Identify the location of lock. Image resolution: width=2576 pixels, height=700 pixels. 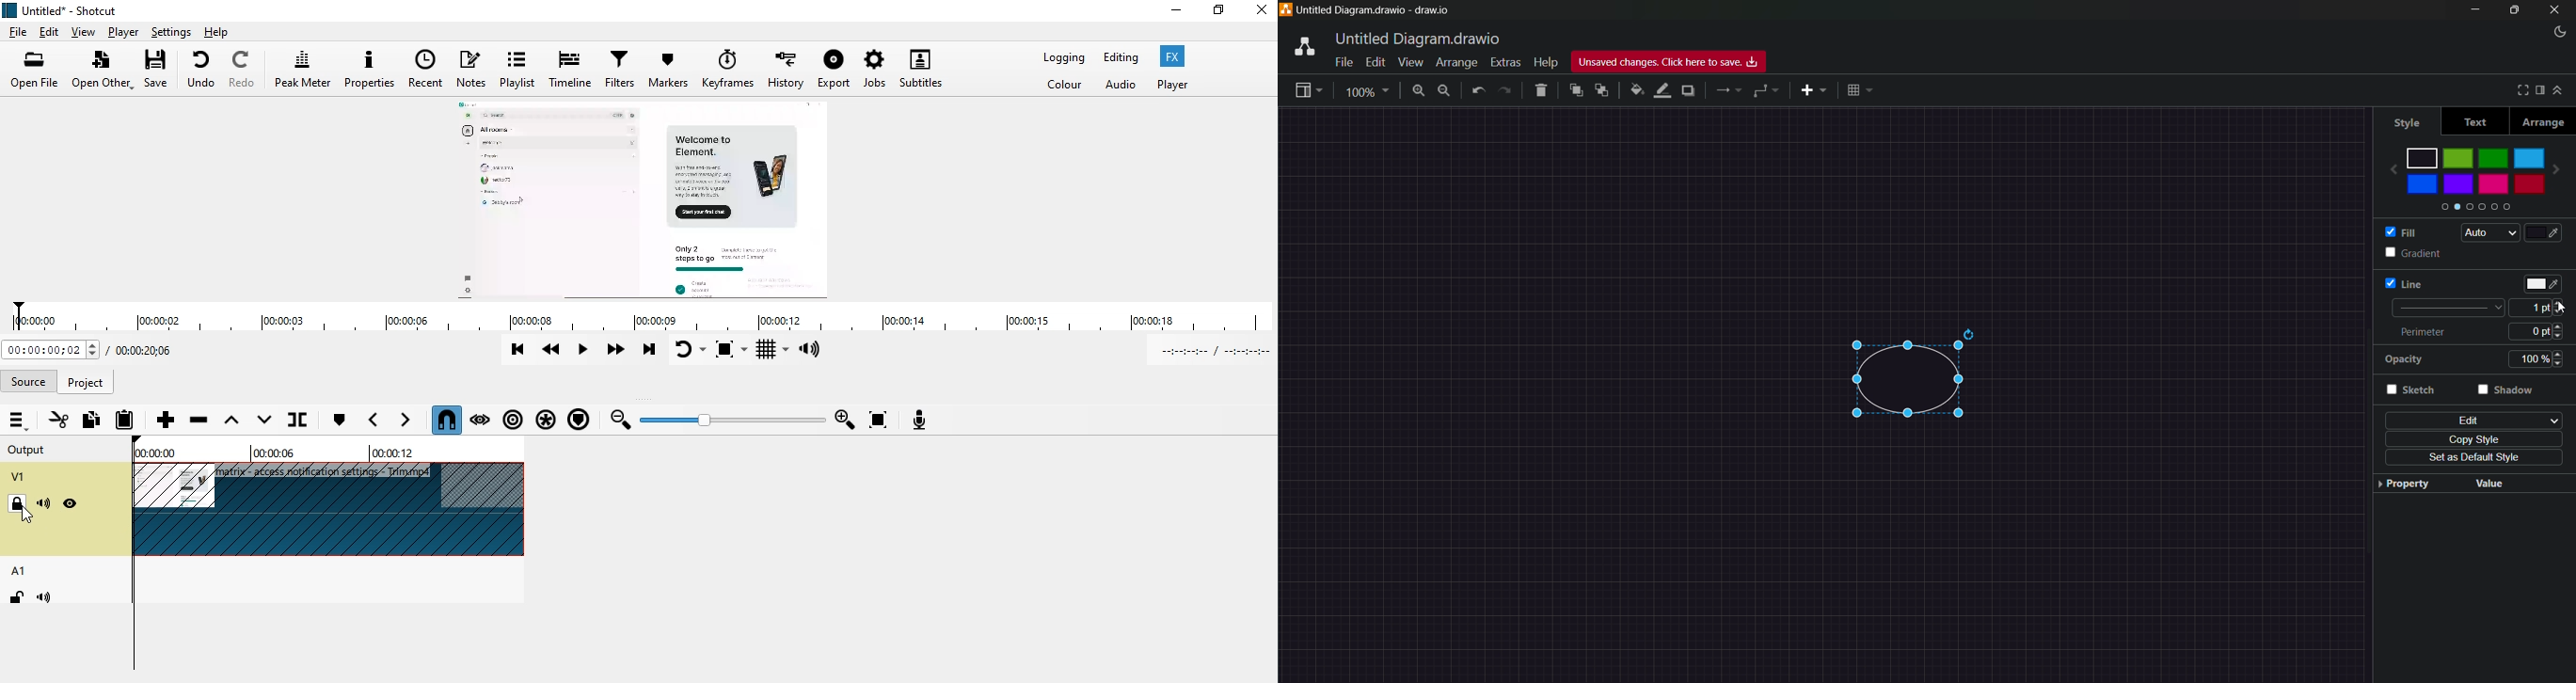
(16, 596).